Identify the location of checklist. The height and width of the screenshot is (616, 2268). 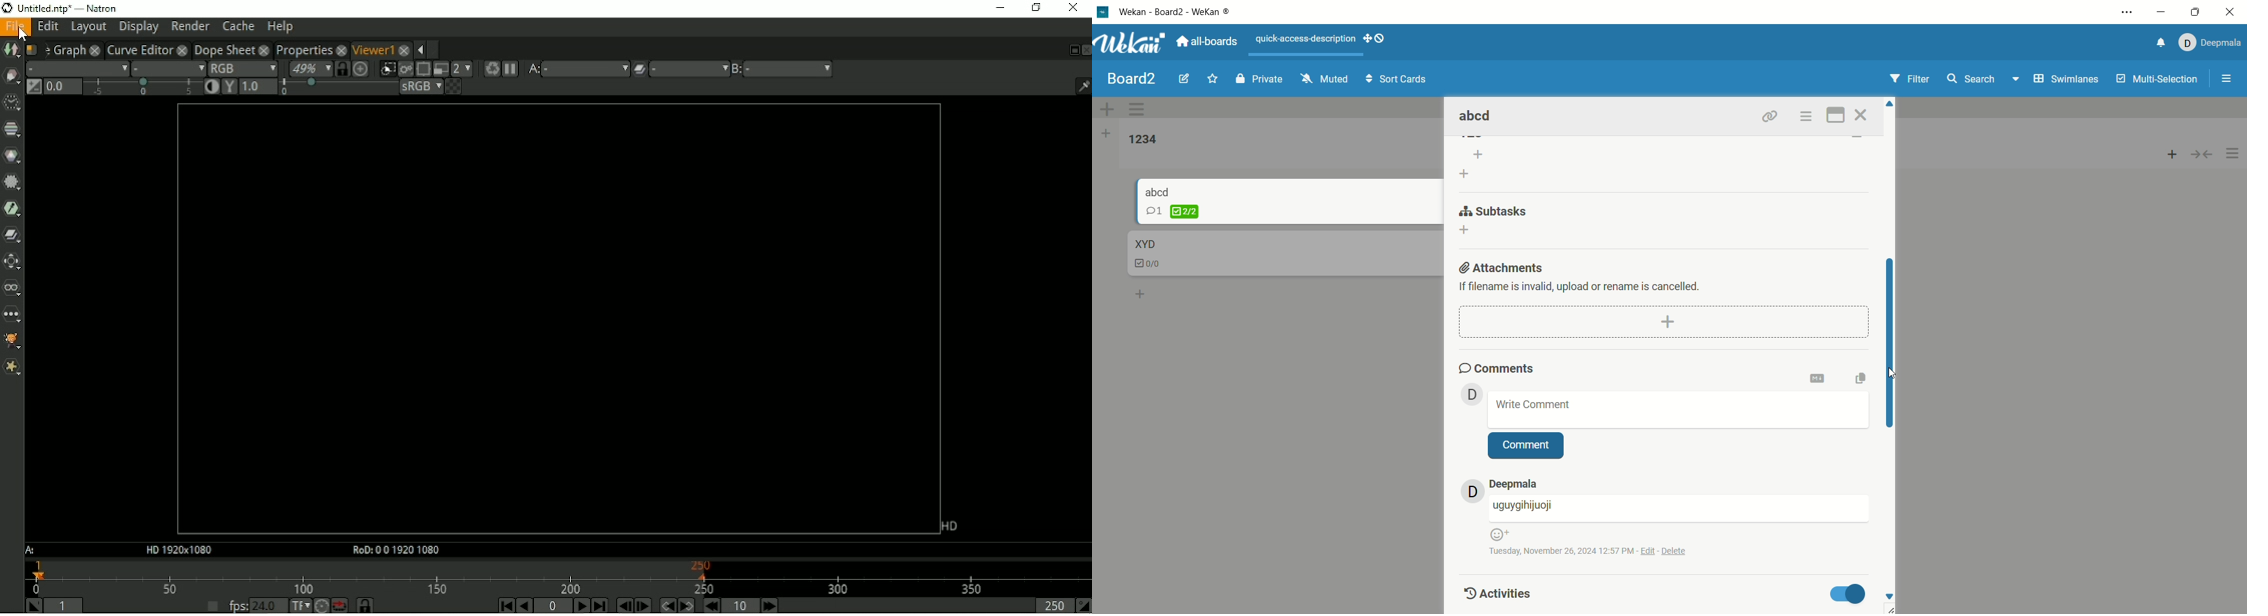
(1149, 265).